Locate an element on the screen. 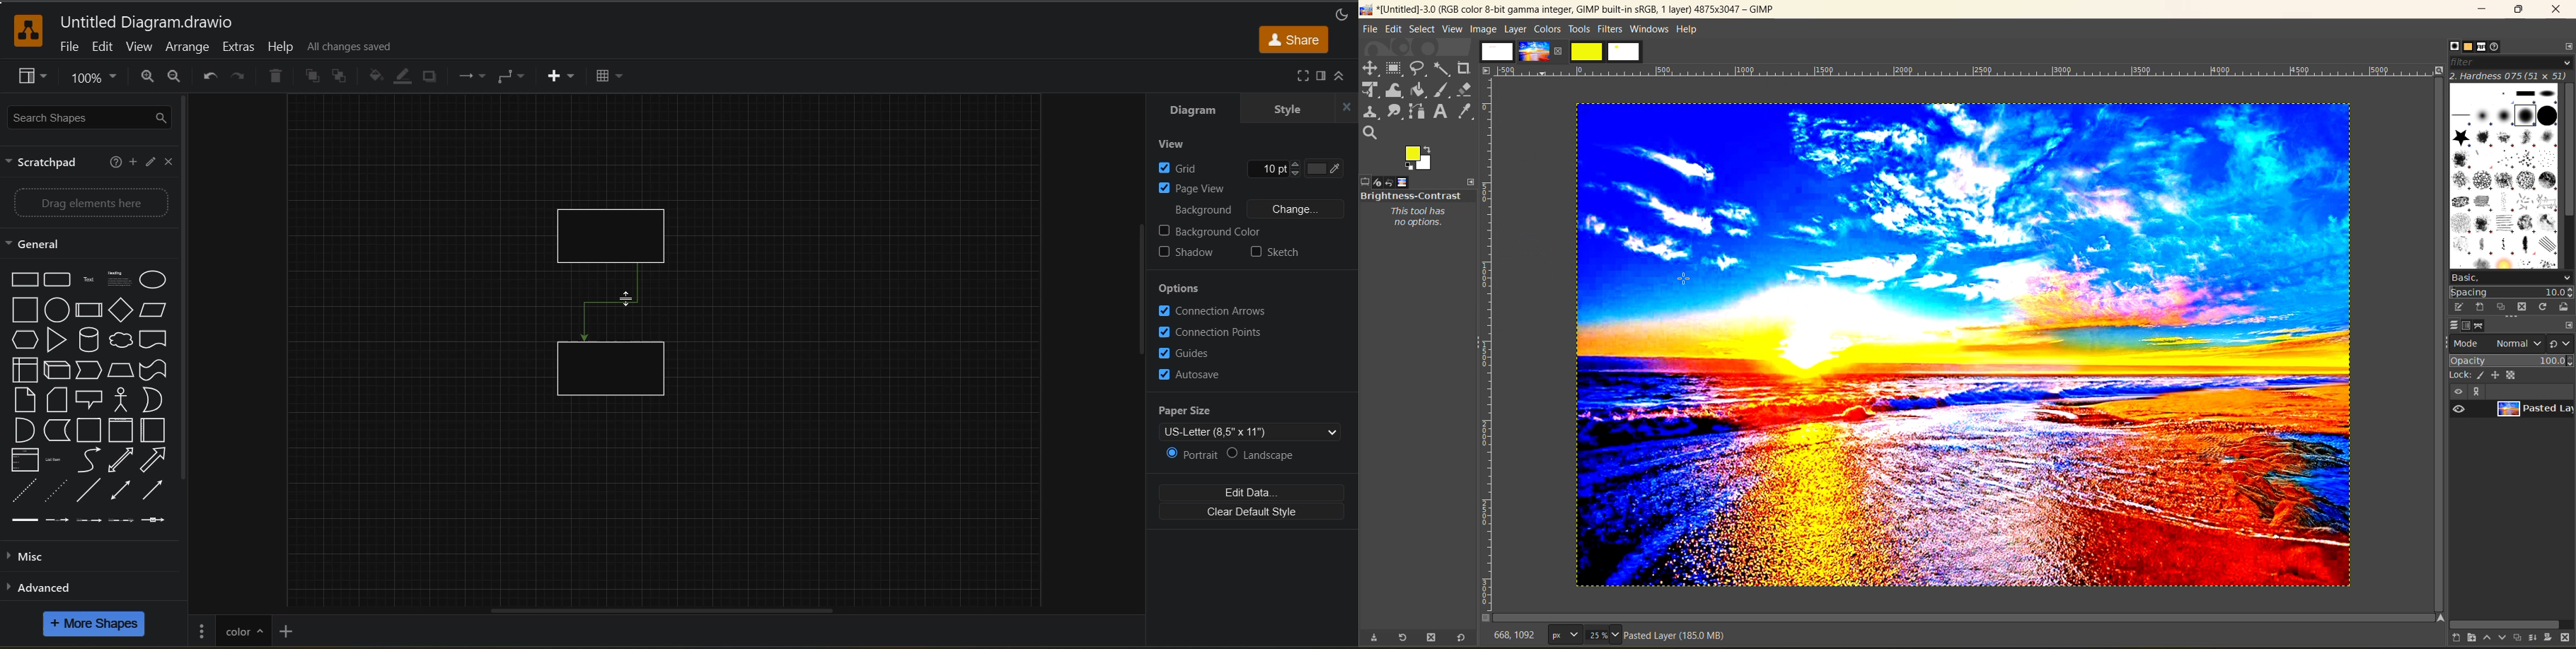  share is located at coordinates (1294, 39).